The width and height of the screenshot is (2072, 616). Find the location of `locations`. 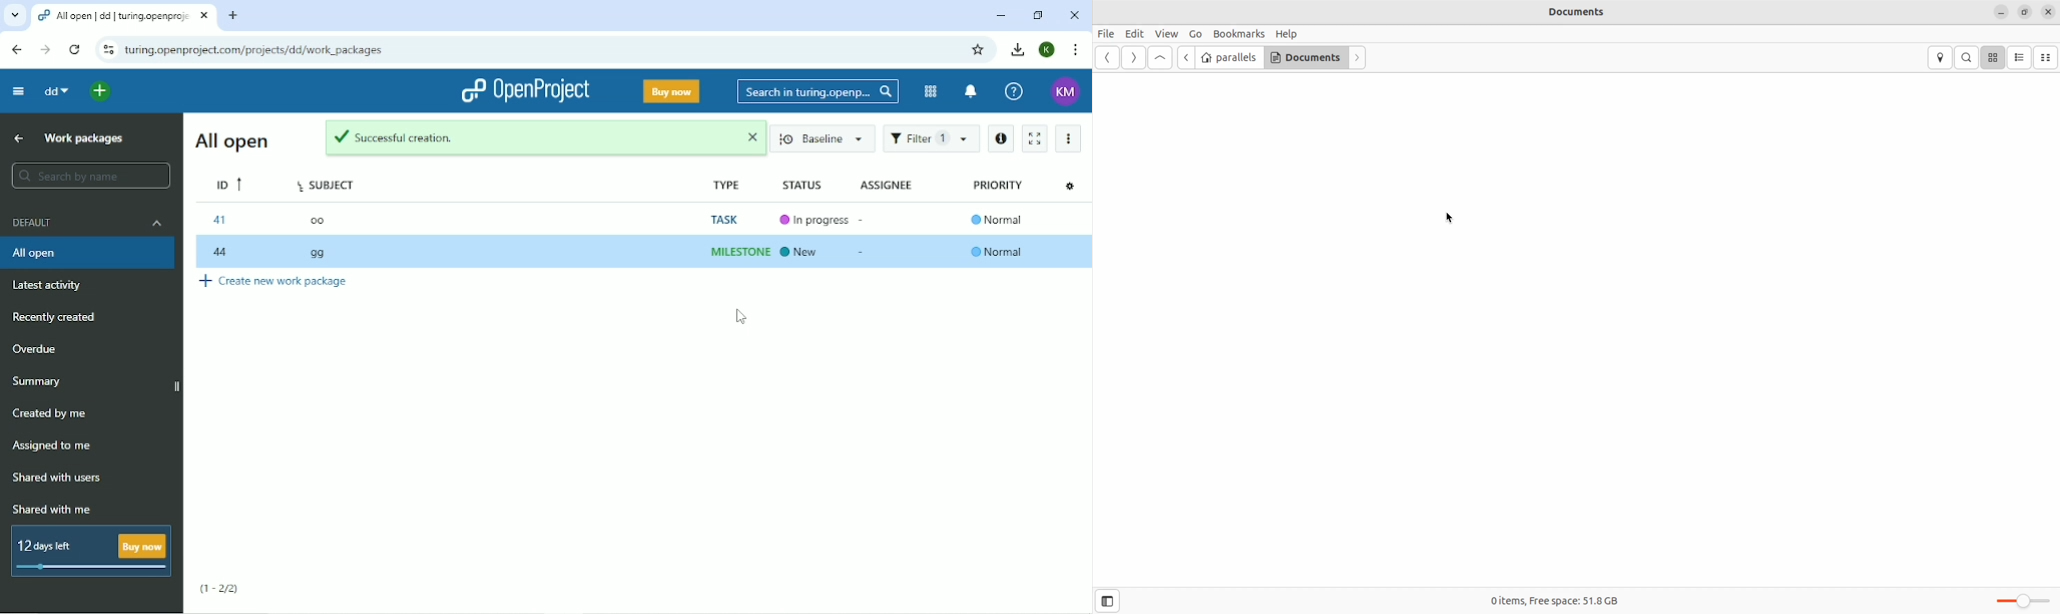

locations is located at coordinates (1942, 58).